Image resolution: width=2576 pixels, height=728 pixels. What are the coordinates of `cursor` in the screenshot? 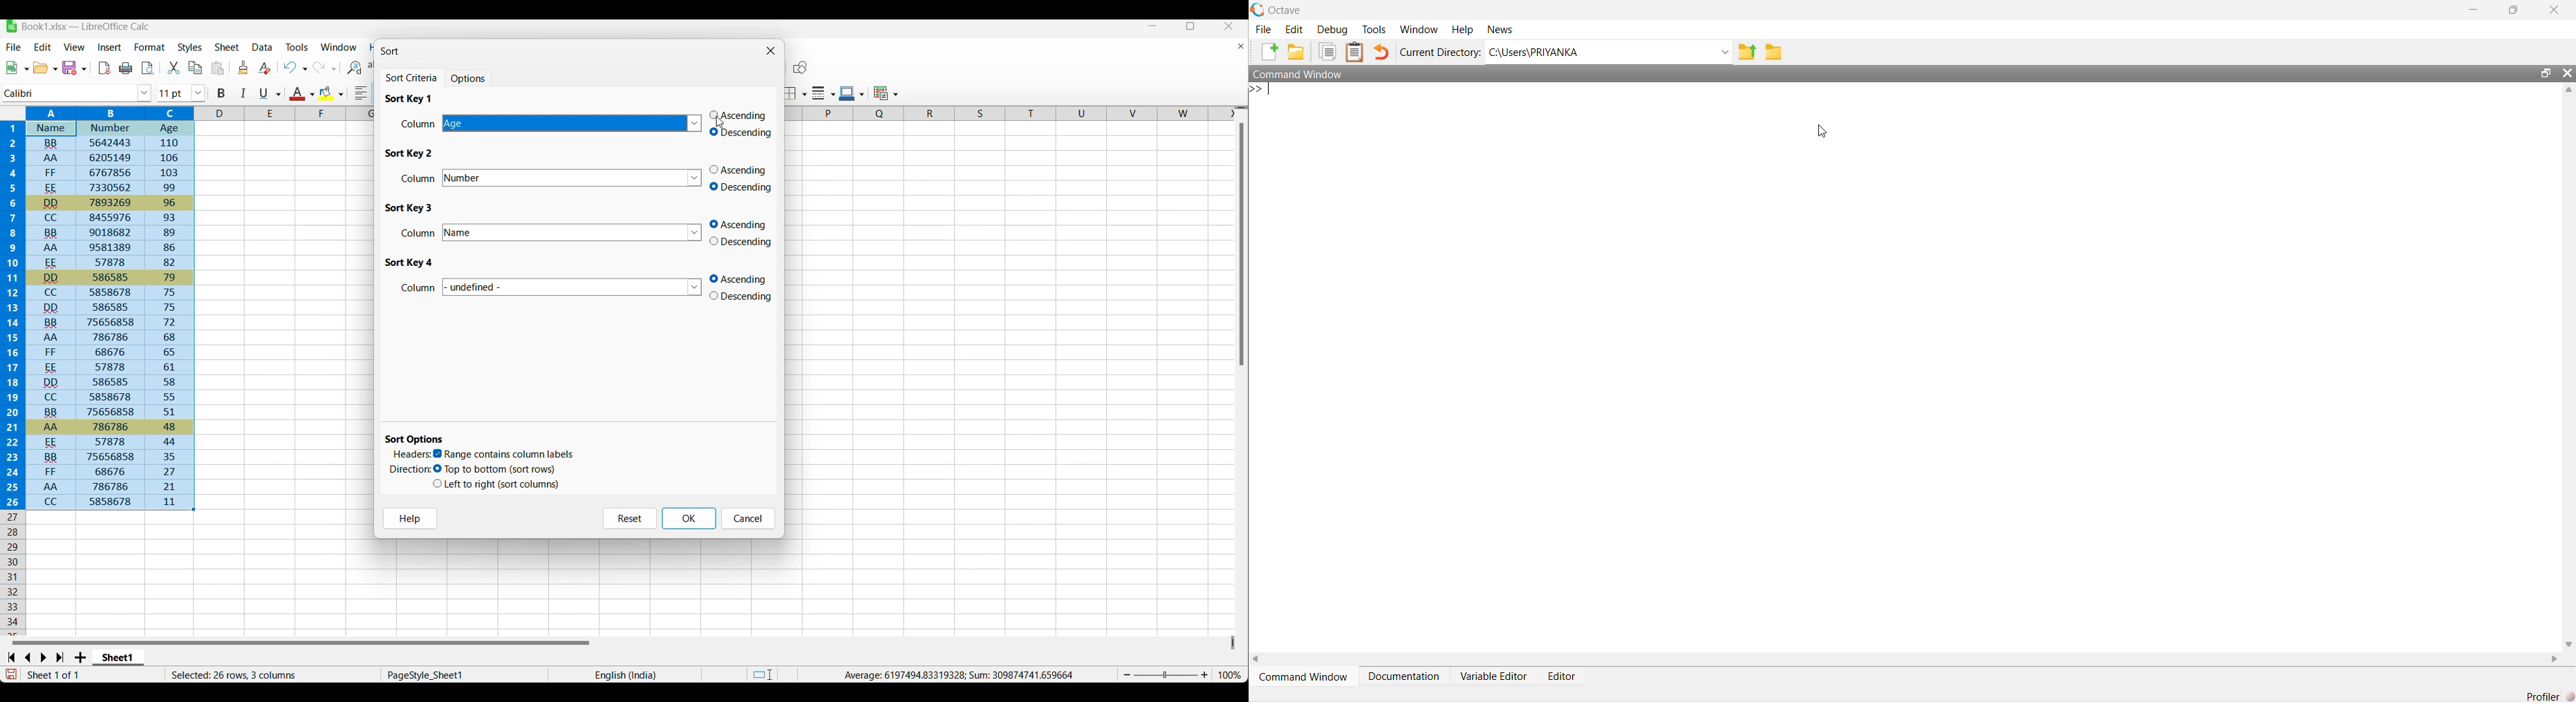 It's located at (1822, 131).